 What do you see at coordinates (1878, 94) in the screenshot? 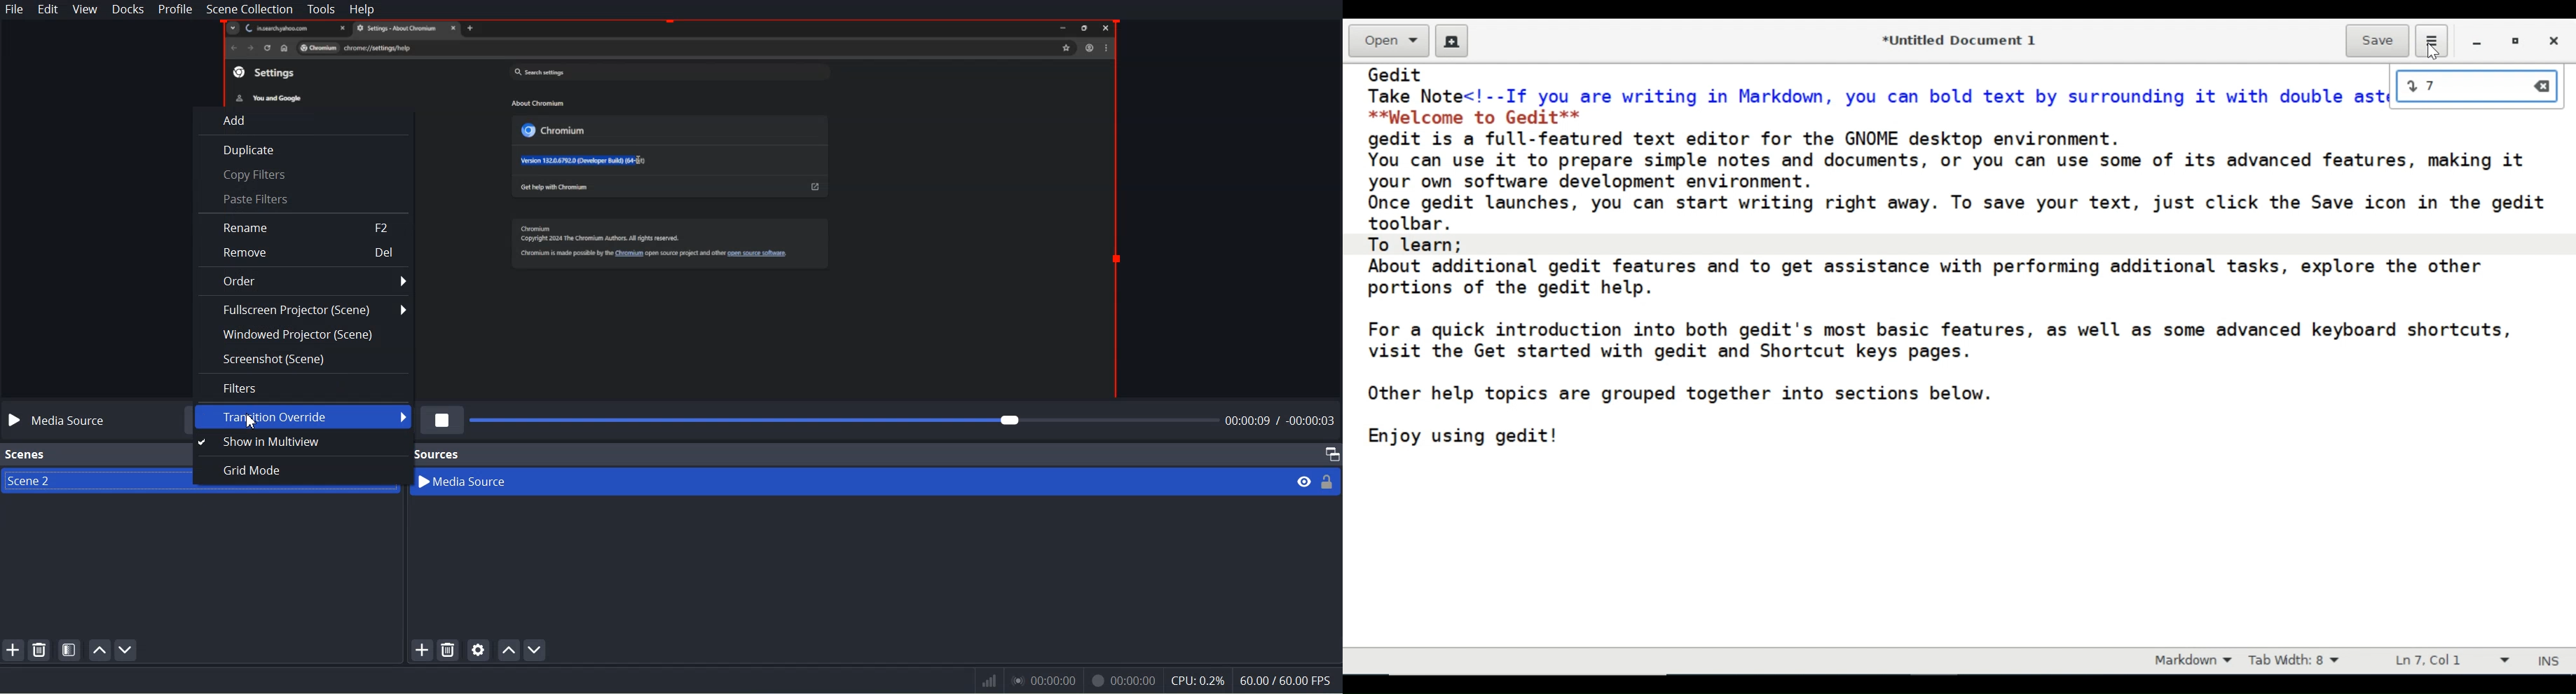
I see `Take Note<!--If you are writing in Markdown, you can bold text by surrounding it with double asterisks:-->` at bounding box center [1878, 94].